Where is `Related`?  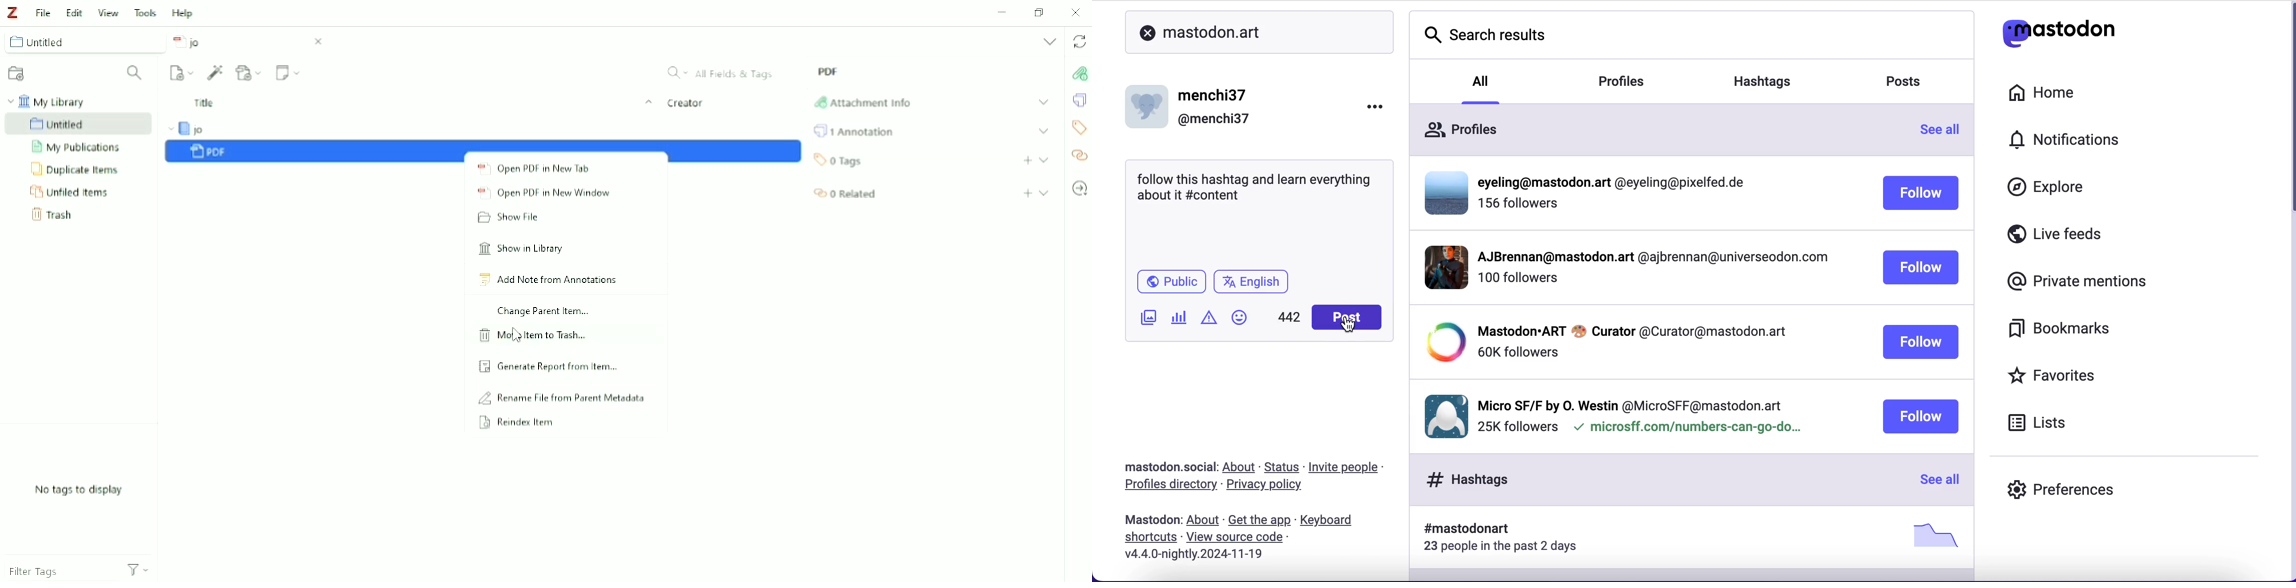
Related is located at coordinates (1078, 157).